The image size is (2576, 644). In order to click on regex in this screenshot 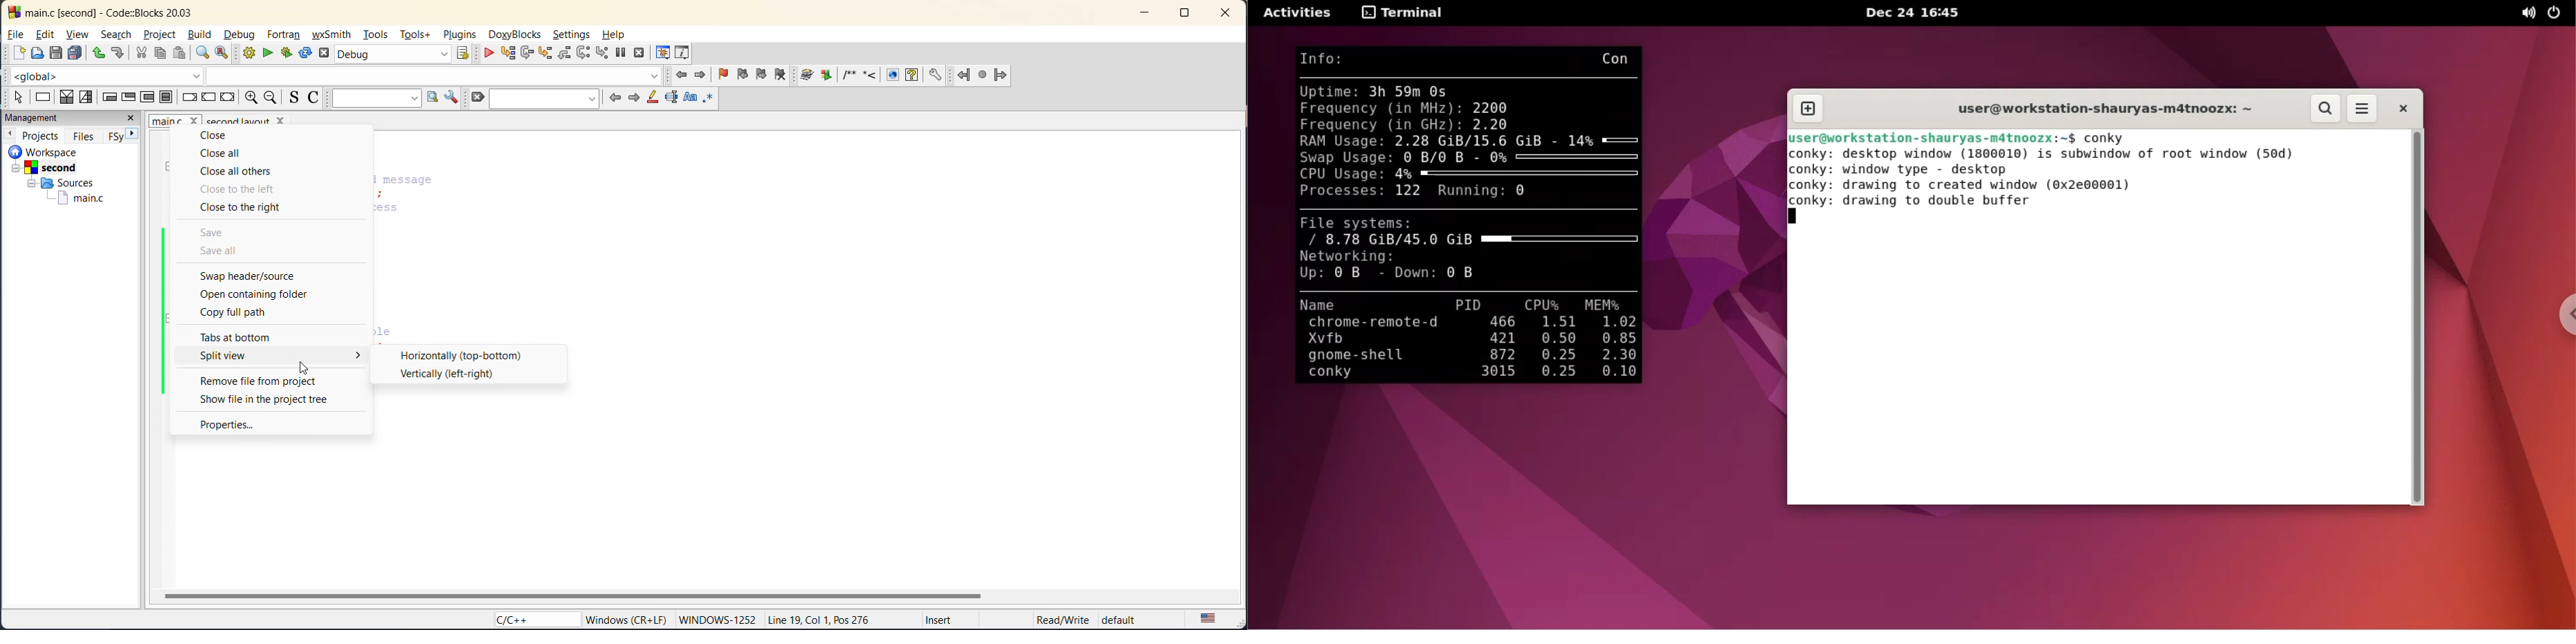, I will do `click(709, 99)`.